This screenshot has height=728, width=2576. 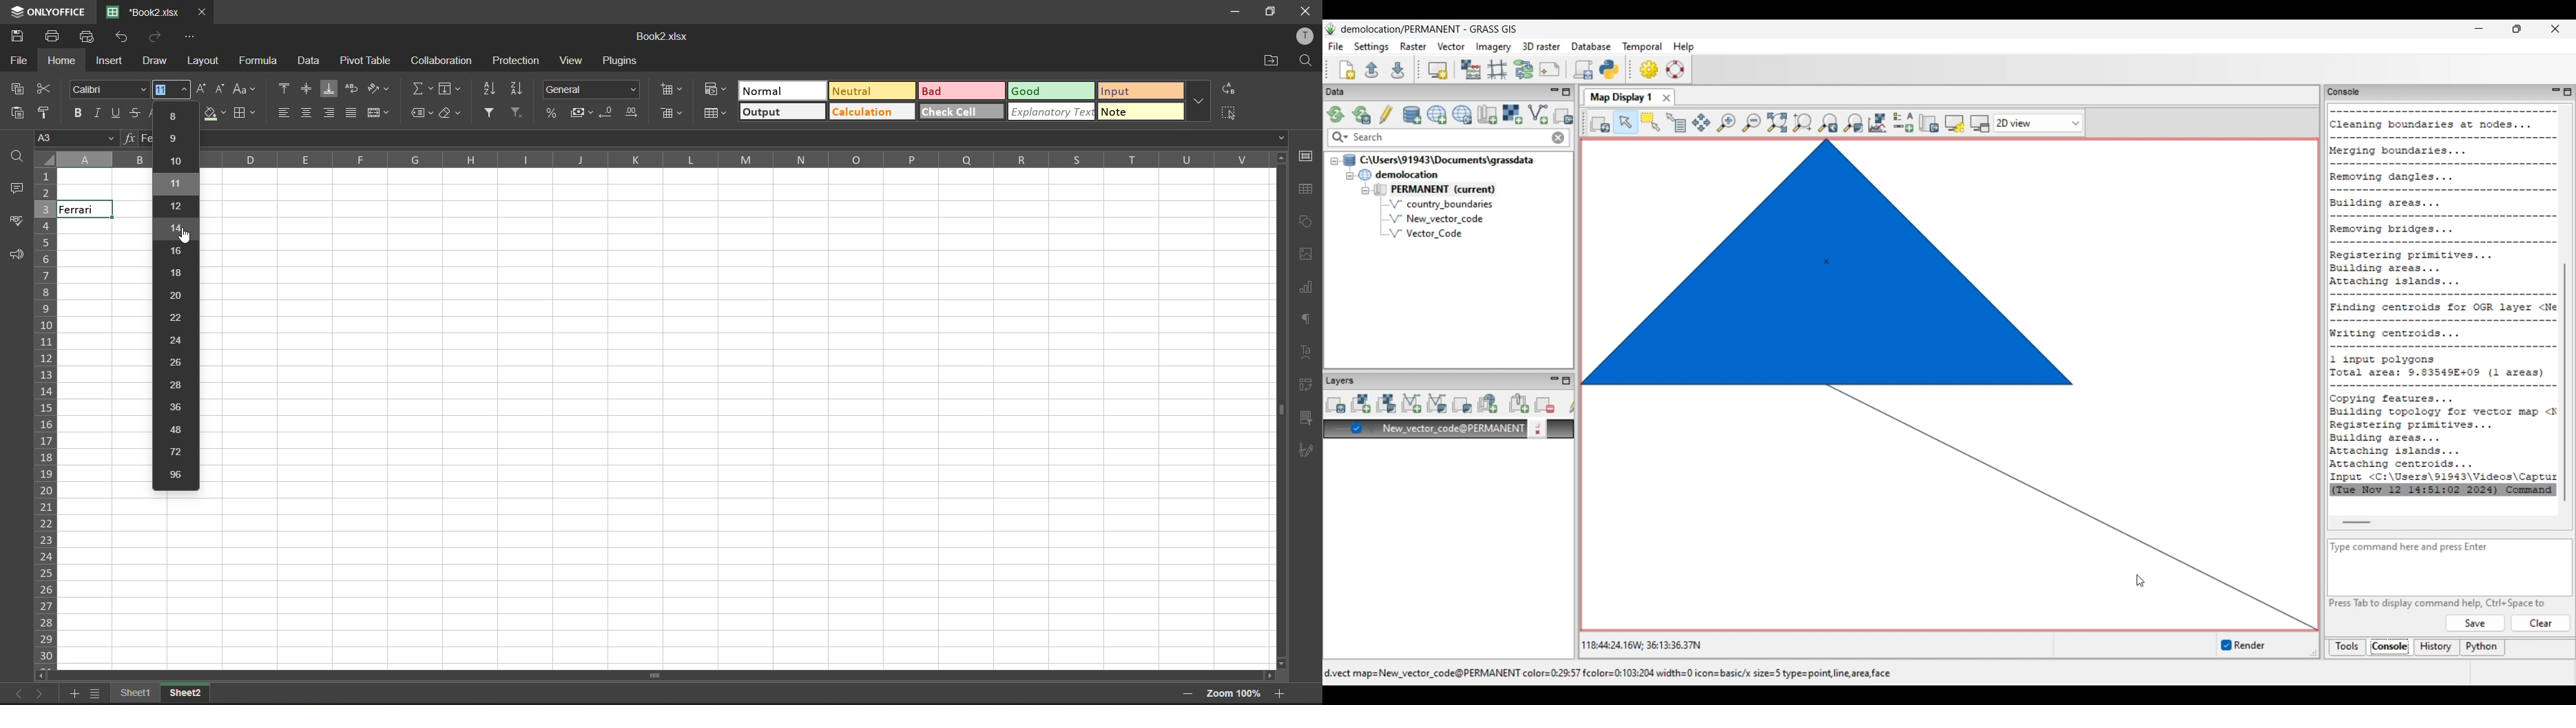 What do you see at coordinates (185, 236) in the screenshot?
I see `Cursor` at bounding box center [185, 236].